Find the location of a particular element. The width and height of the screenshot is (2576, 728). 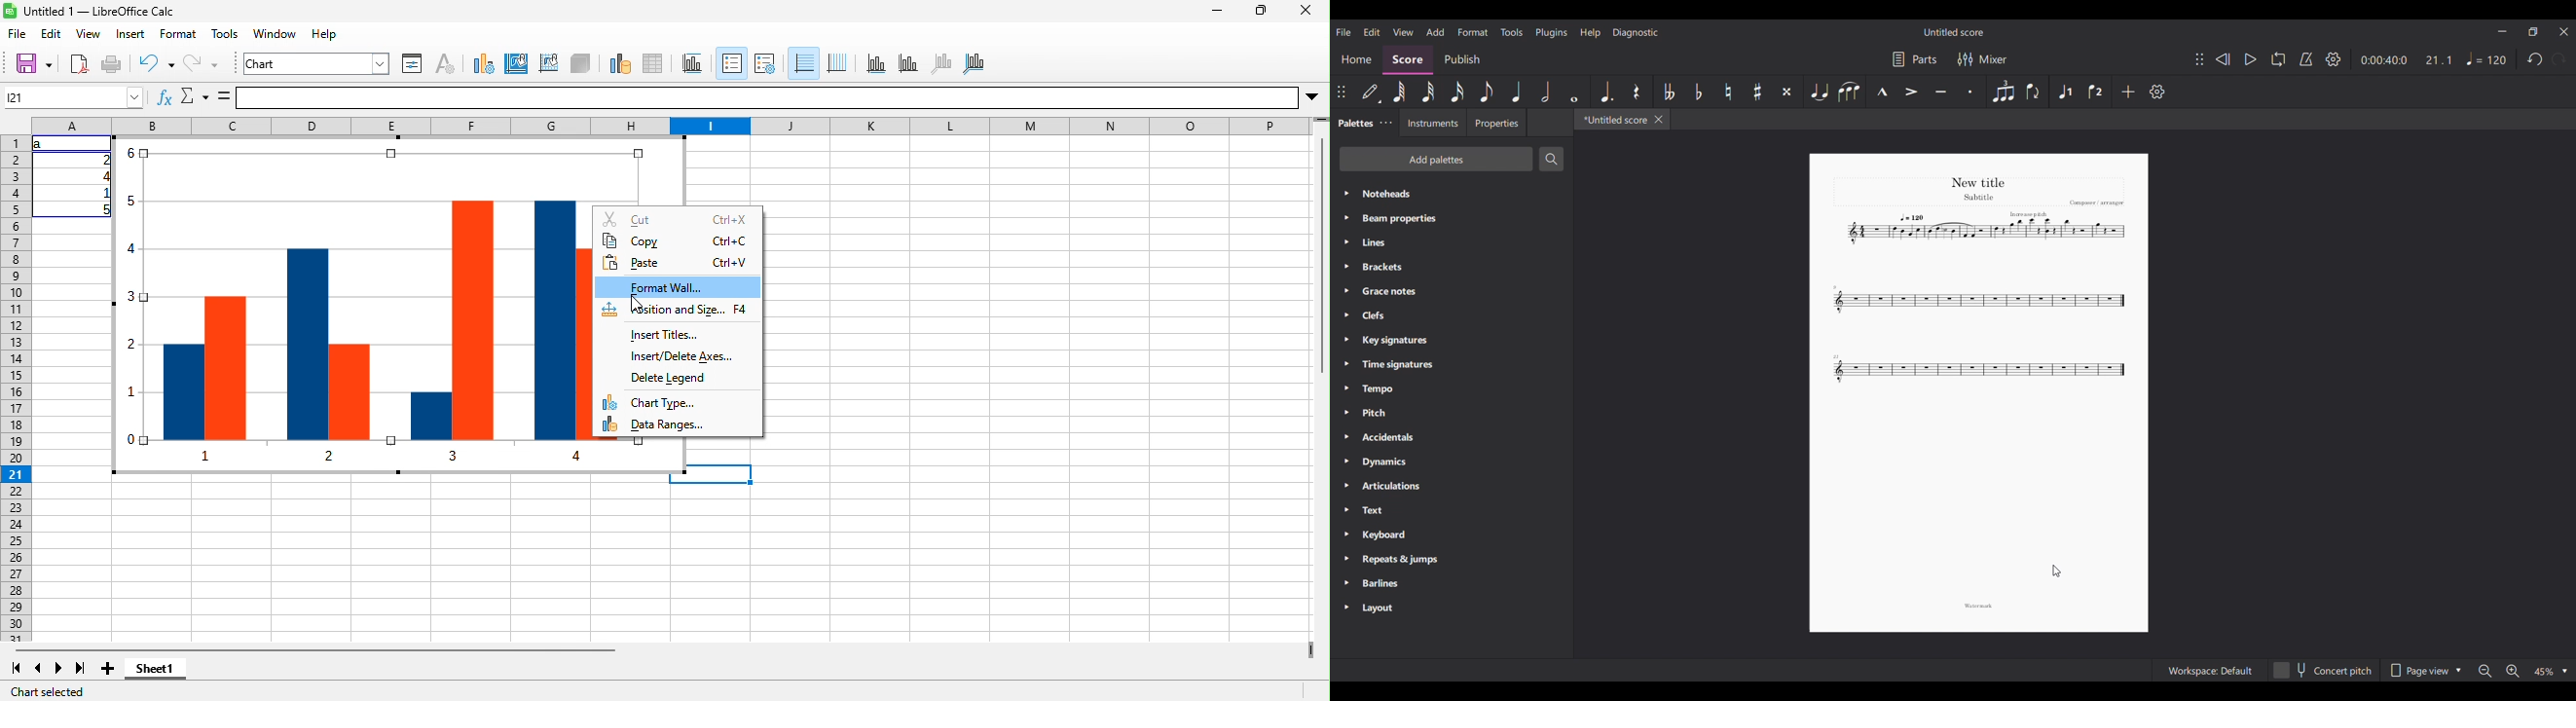

Whole note is located at coordinates (1574, 92).